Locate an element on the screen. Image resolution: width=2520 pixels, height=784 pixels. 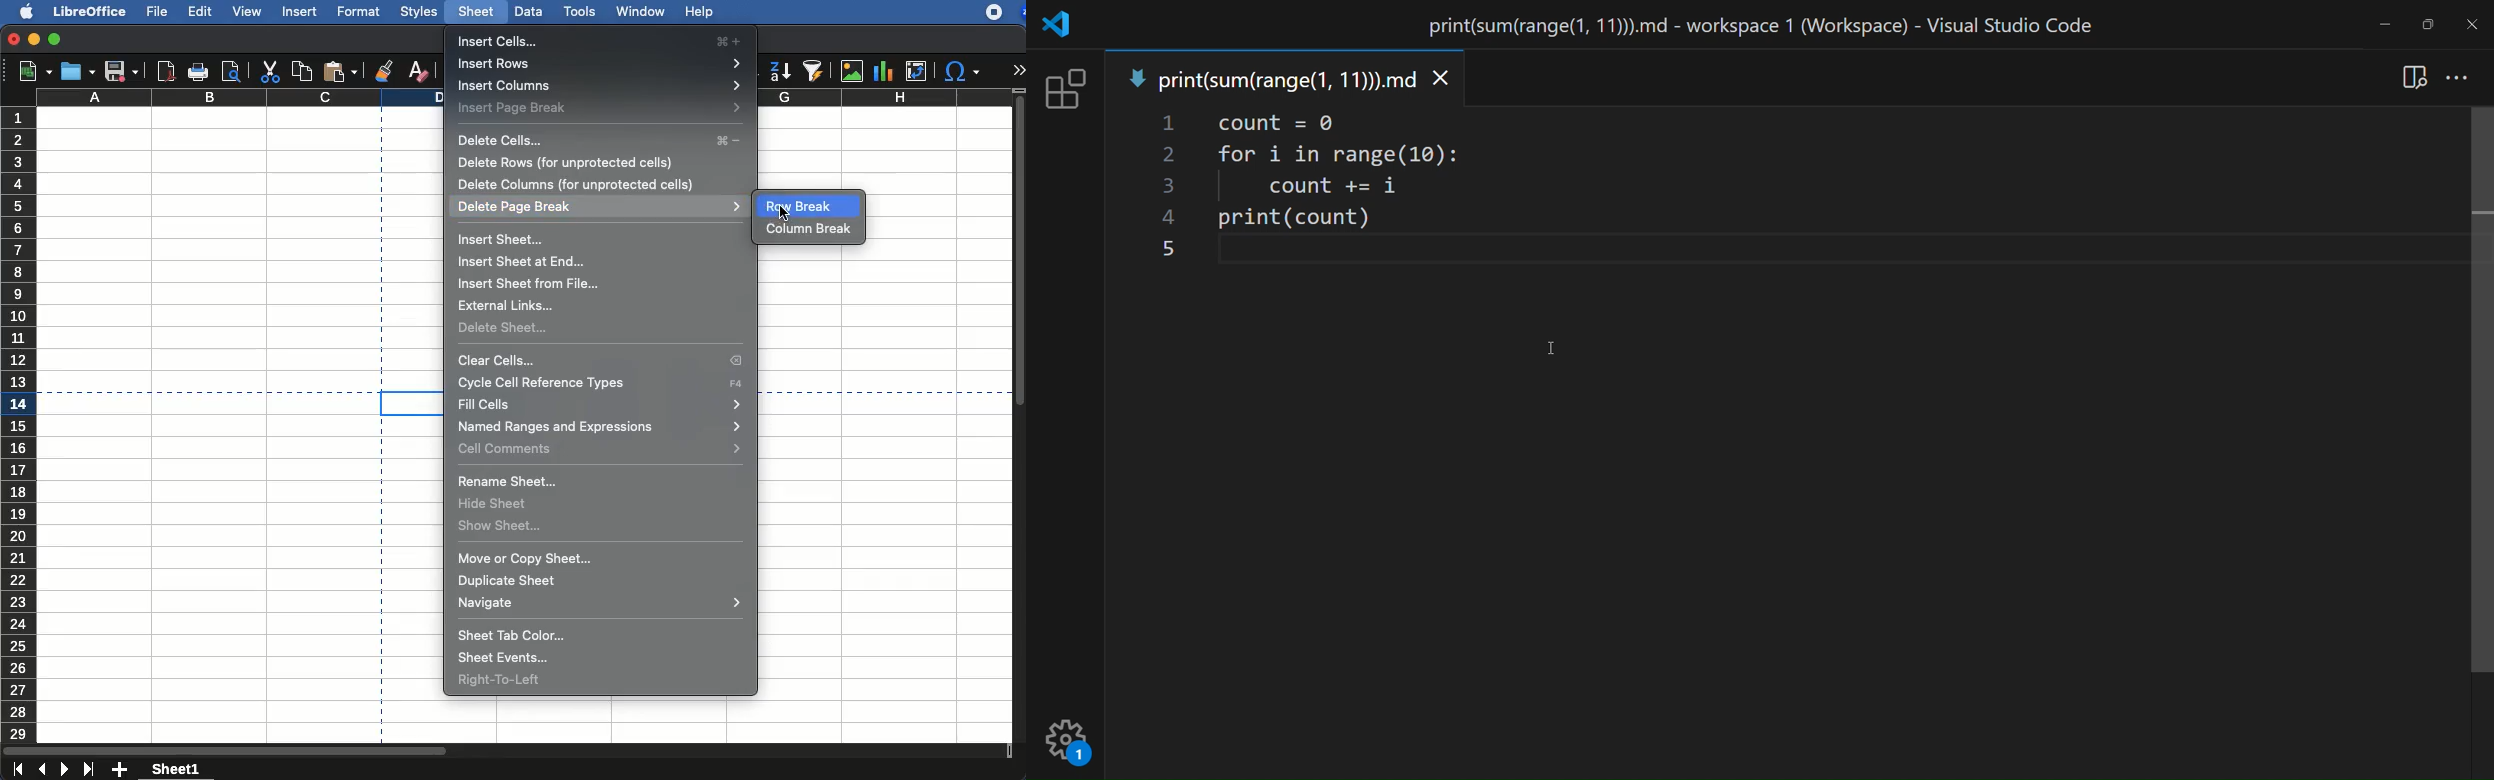
autofilter is located at coordinates (814, 71).